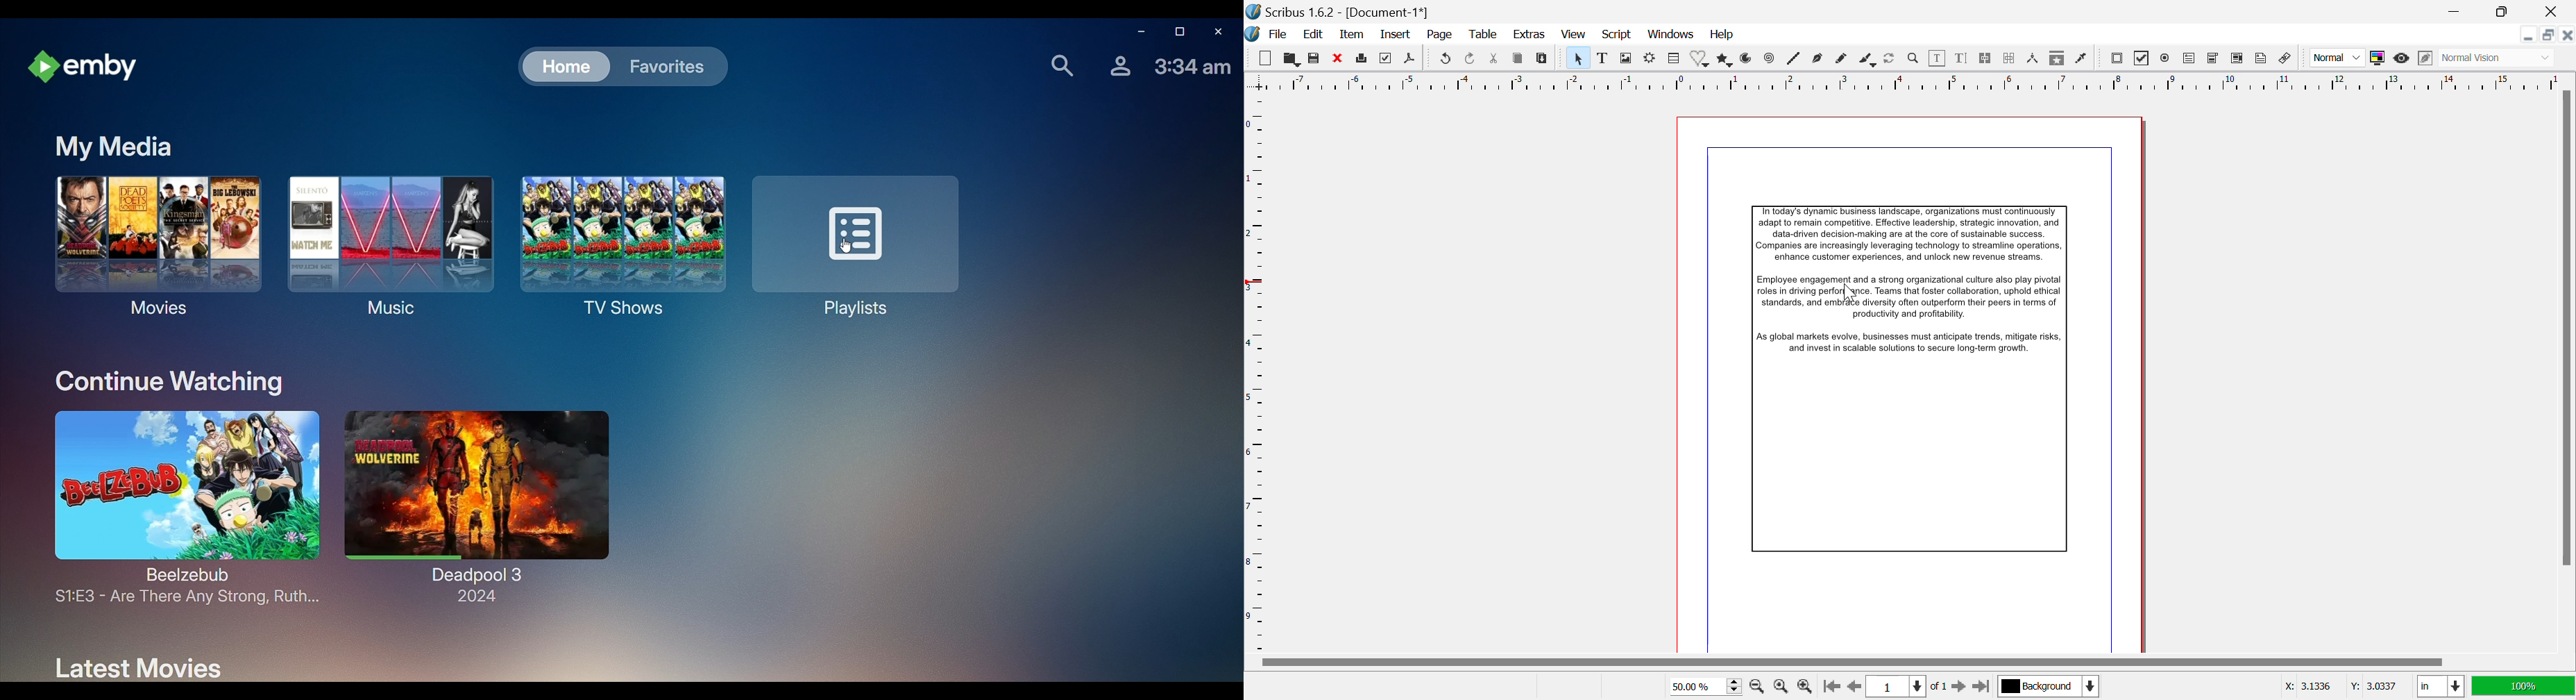 This screenshot has height=700, width=2576. I want to click on Preview, so click(2402, 58).